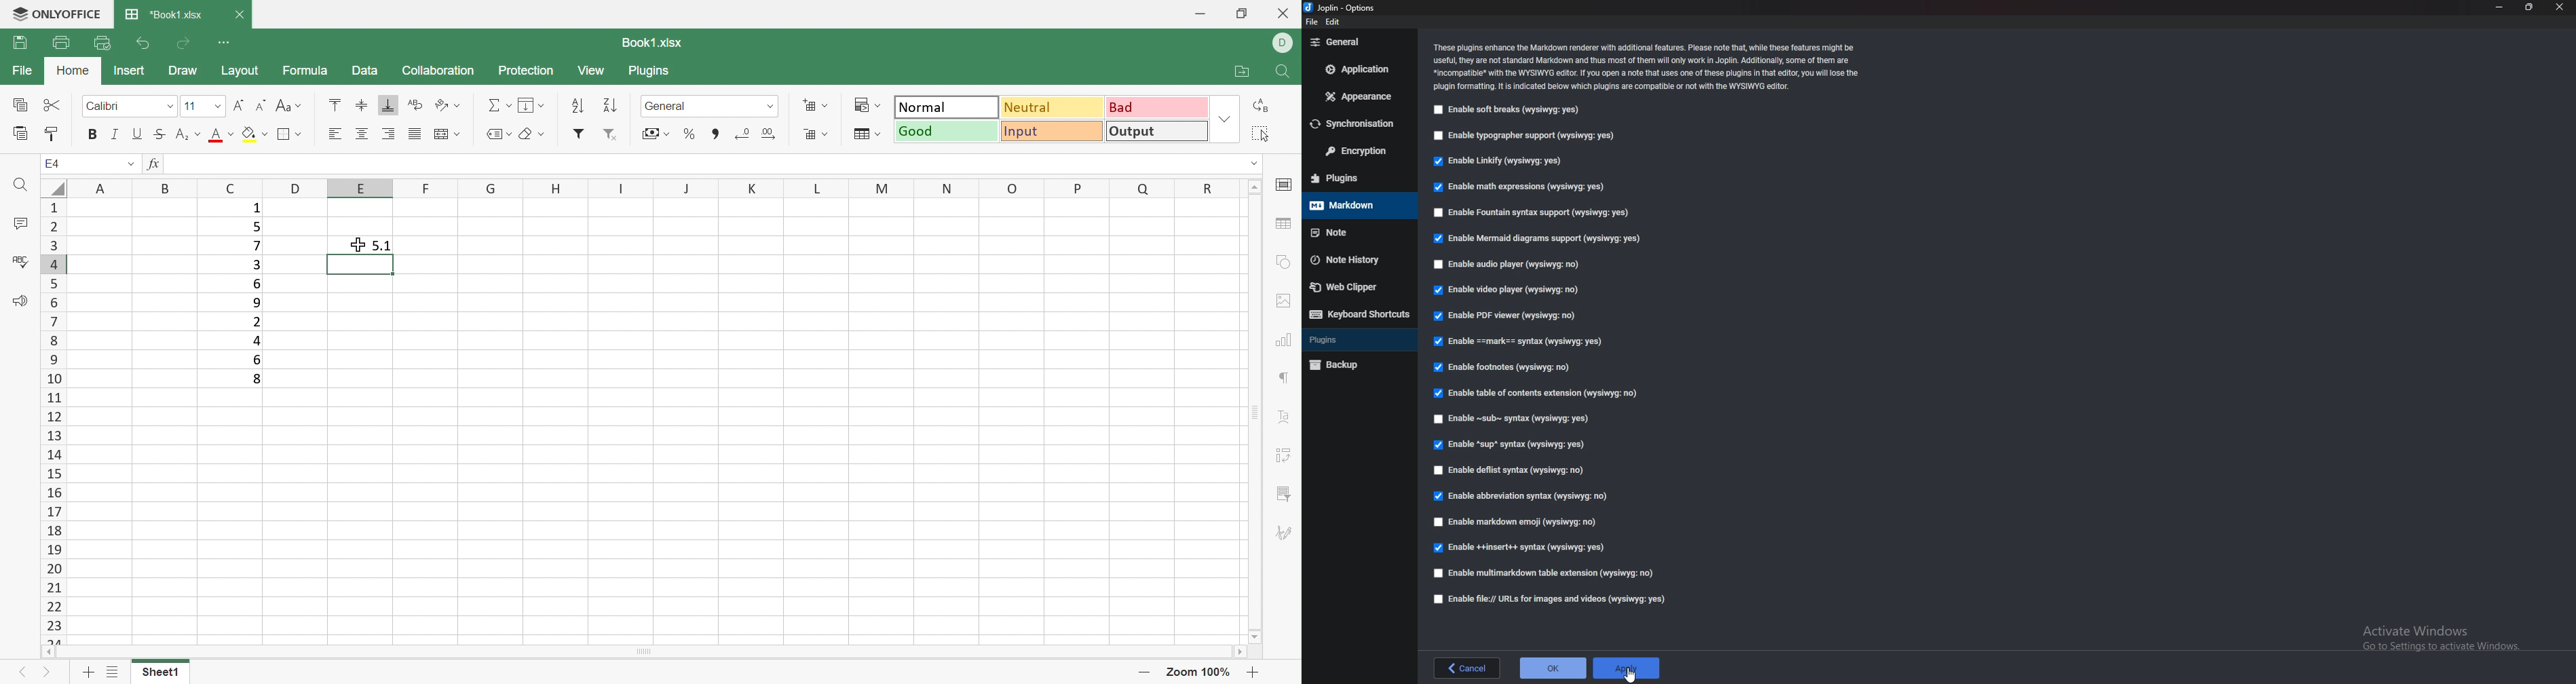 The image size is (2576, 700). Describe the element at coordinates (1356, 123) in the screenshot. I see `Synchronization` at that location.